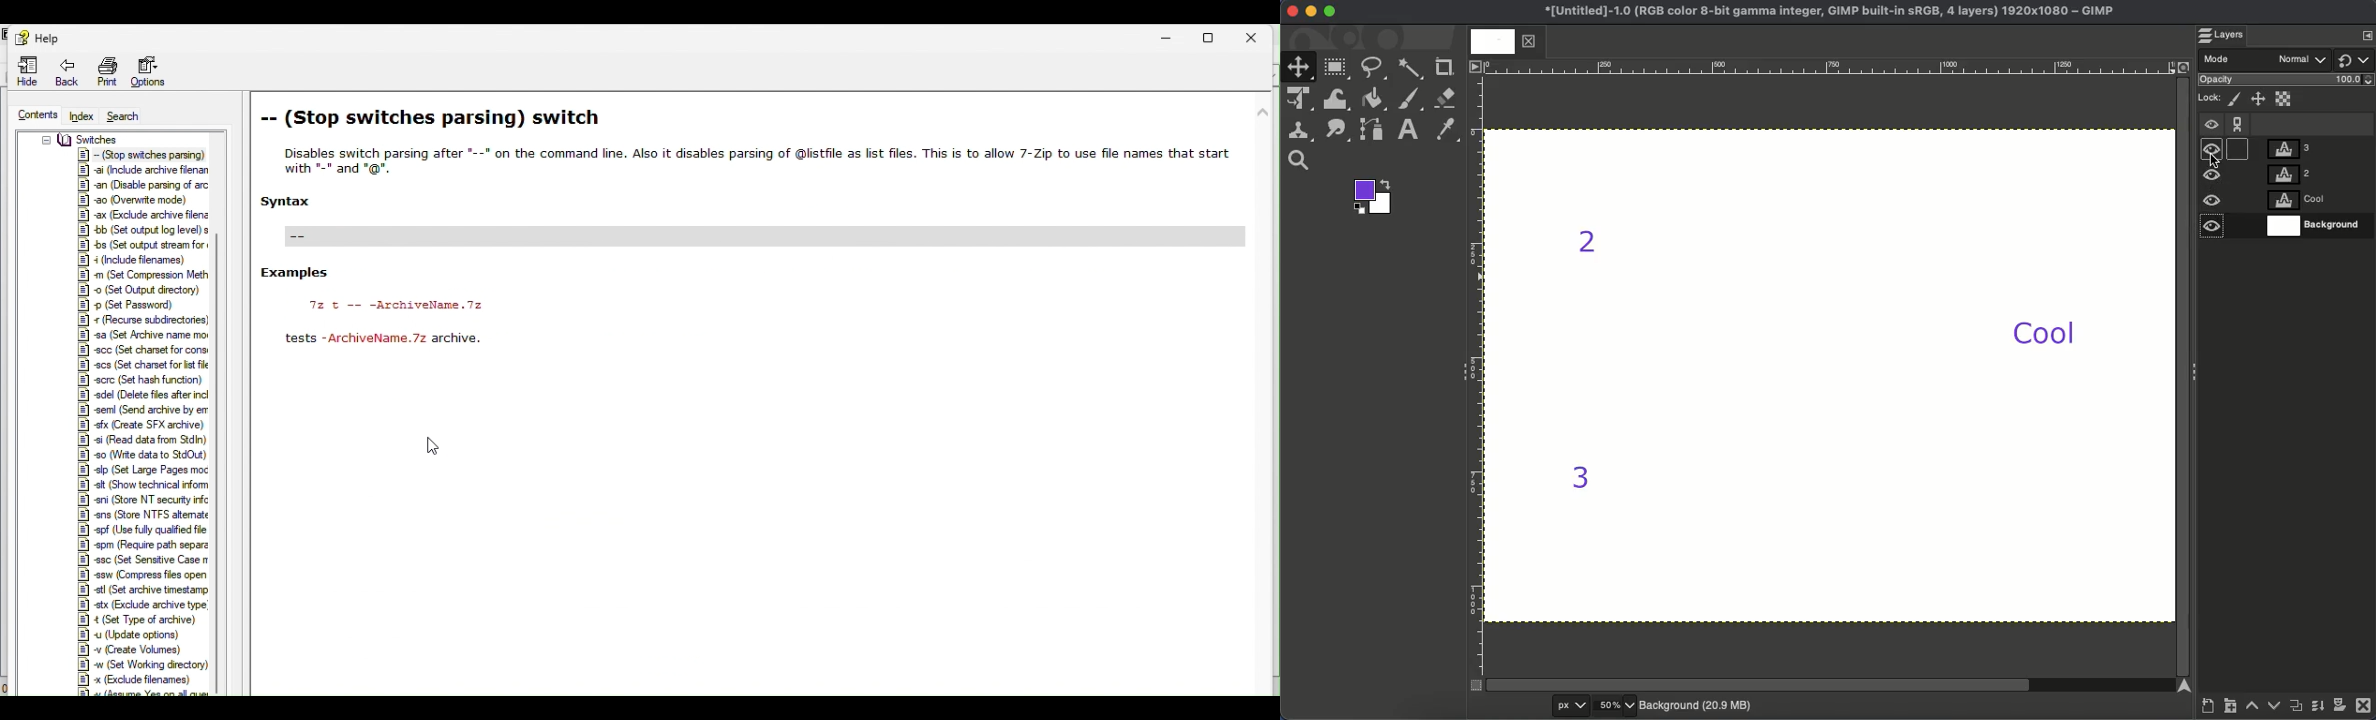  I want to click on , so click(136, 634).